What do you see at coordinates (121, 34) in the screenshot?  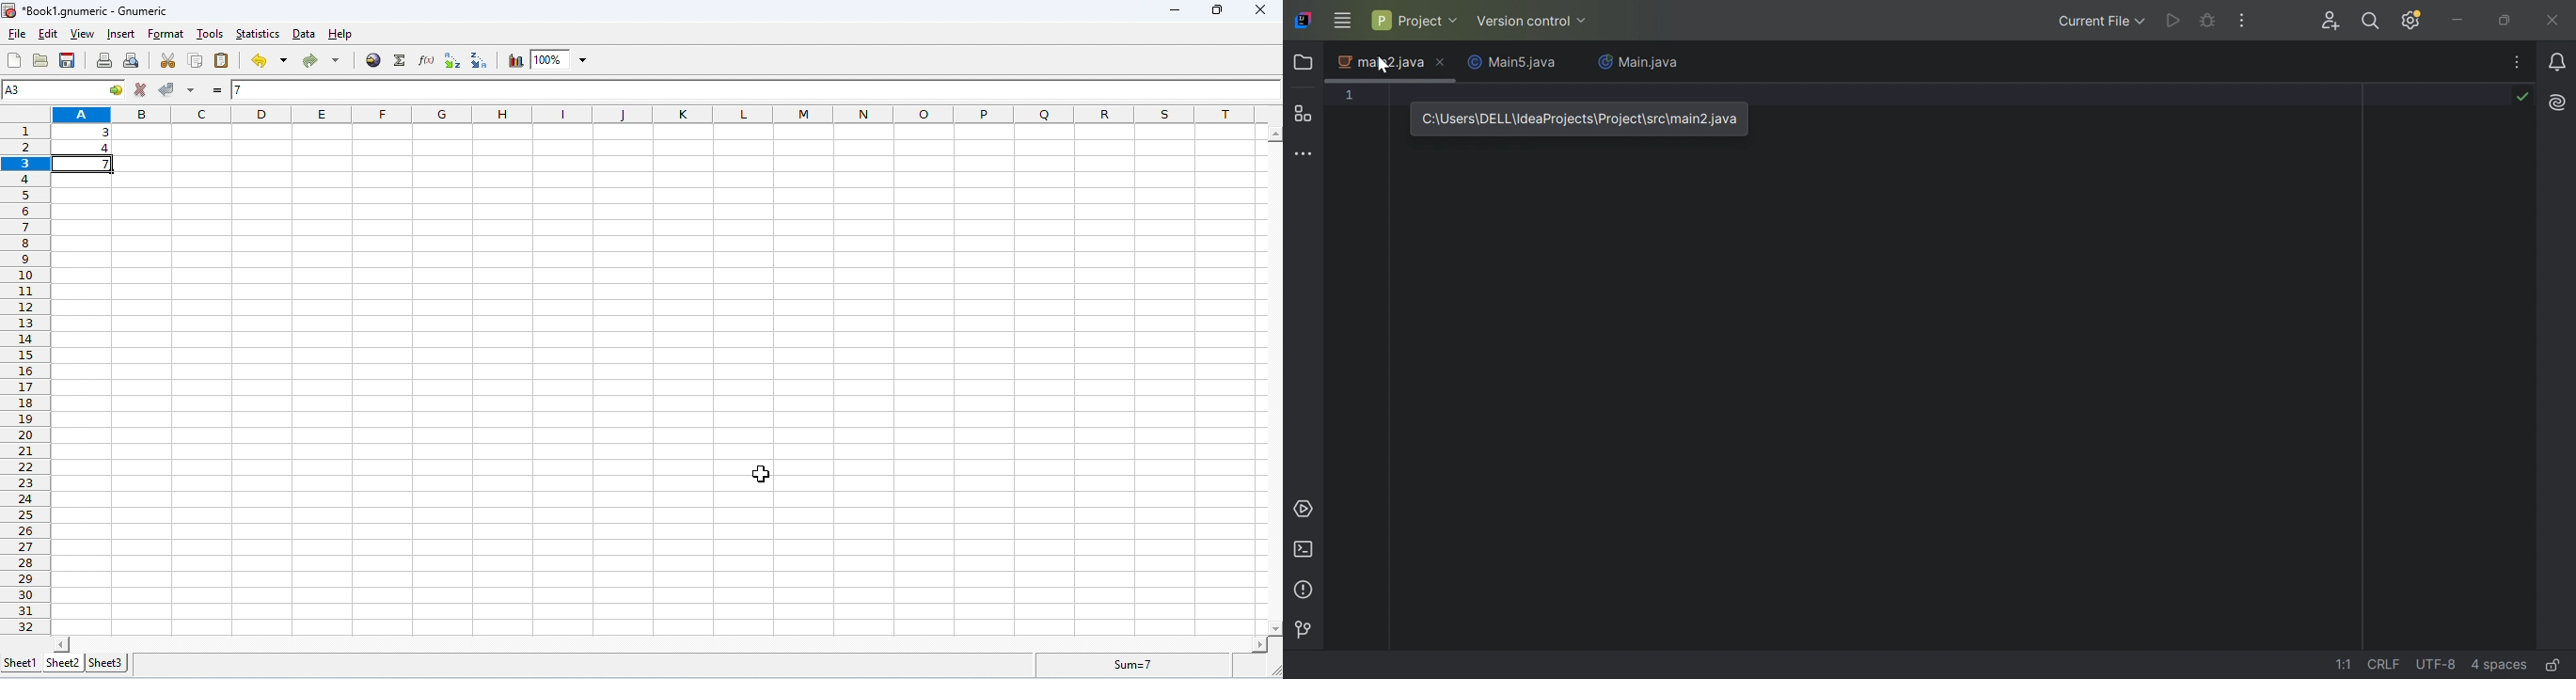 I see `insert` at bounding box center [121, 34].